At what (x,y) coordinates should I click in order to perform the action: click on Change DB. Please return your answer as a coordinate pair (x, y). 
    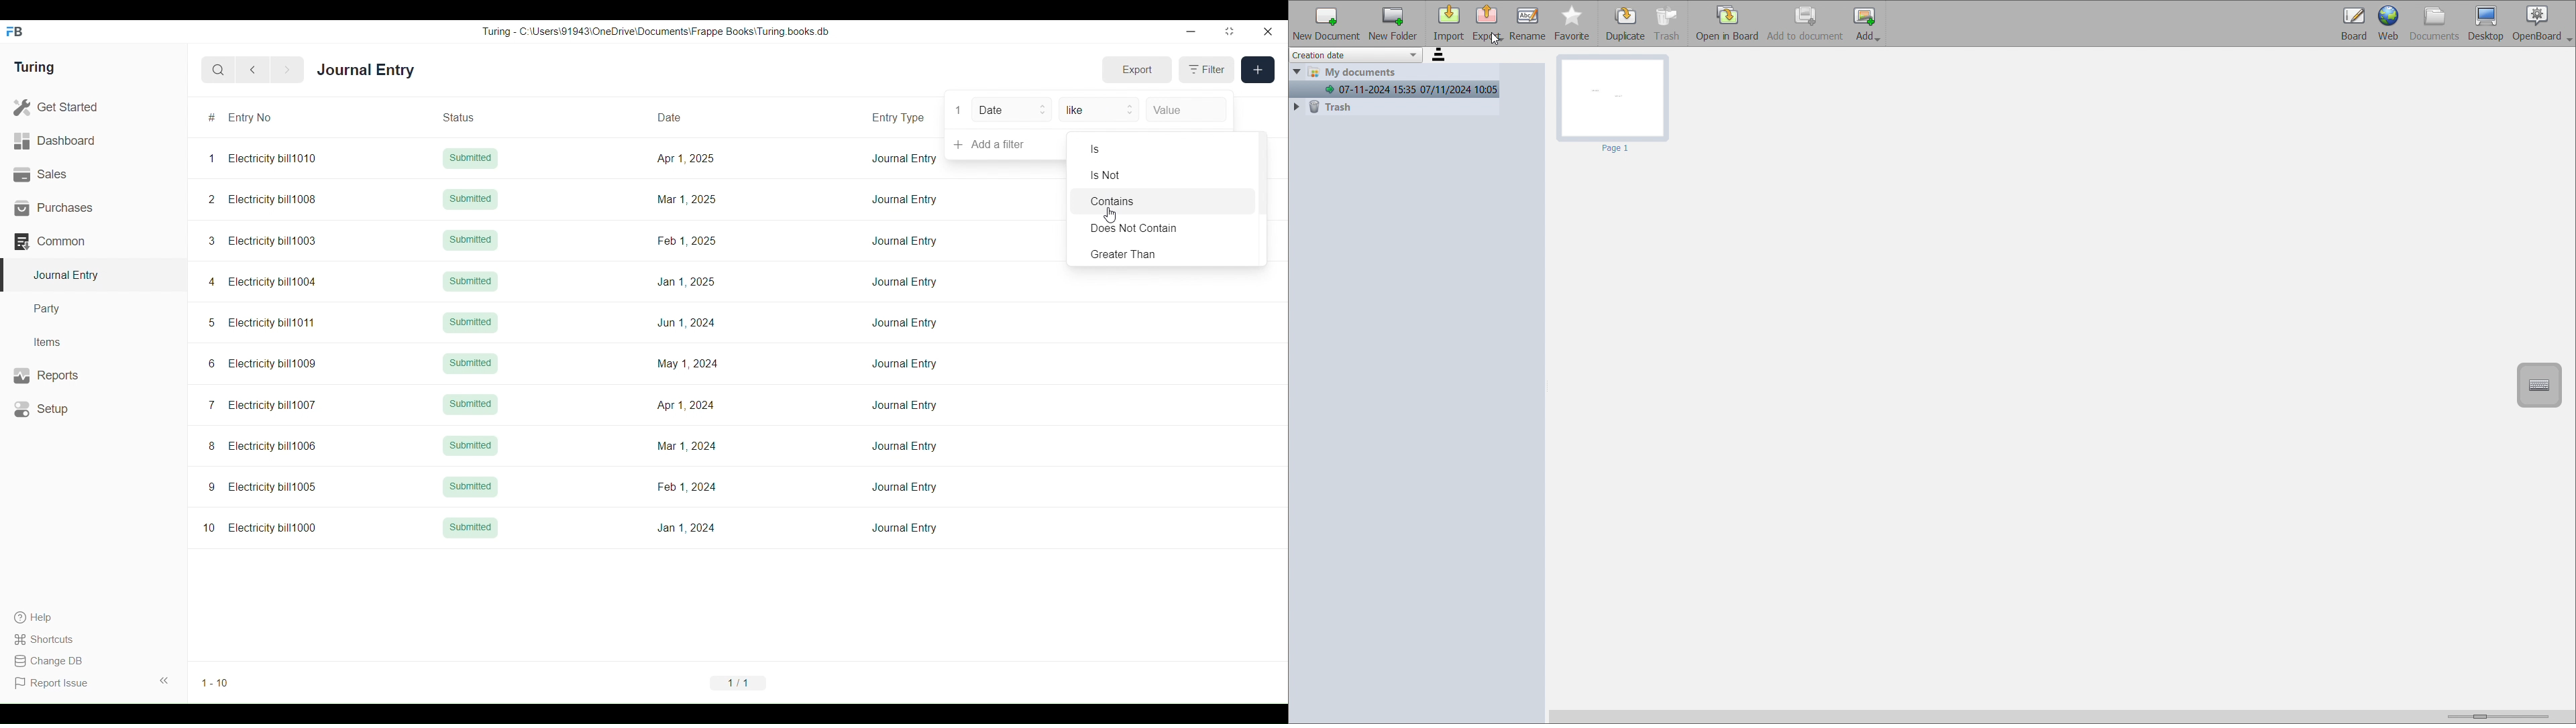
    Looking at the image, I should click on (52, 661).